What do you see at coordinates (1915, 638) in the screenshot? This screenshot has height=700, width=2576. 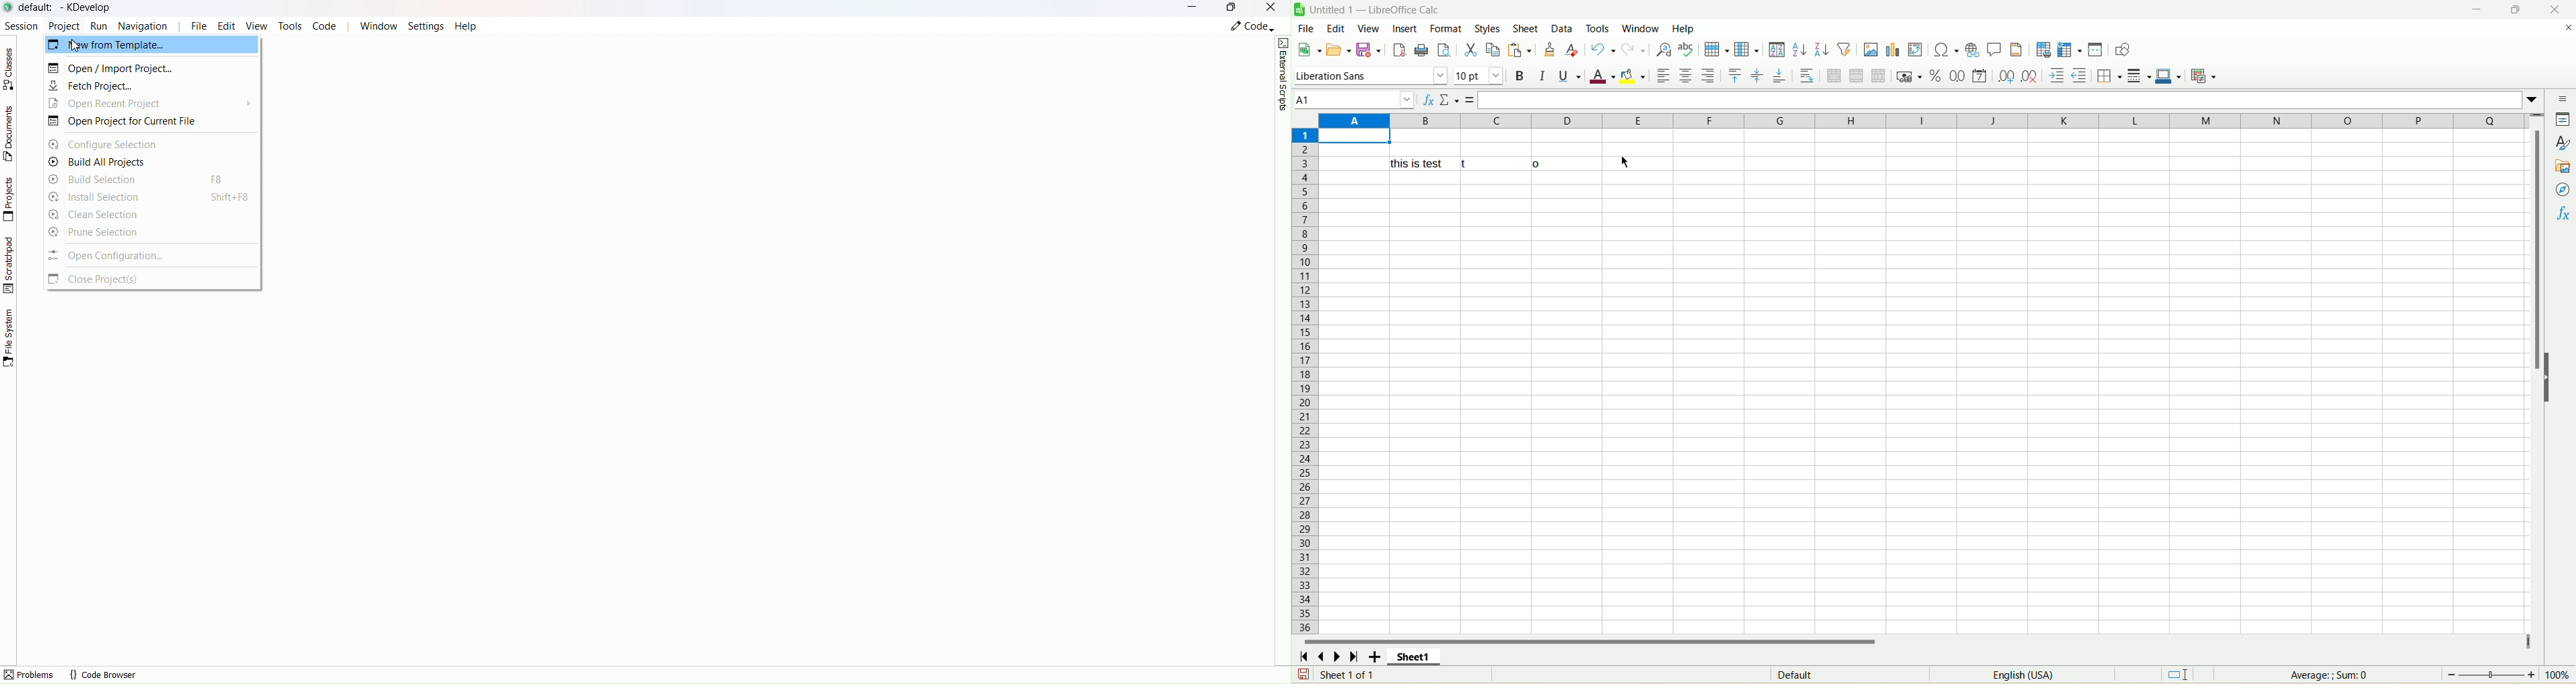 I see `horizontal scroll bar` at bounding box center [1915, 638].